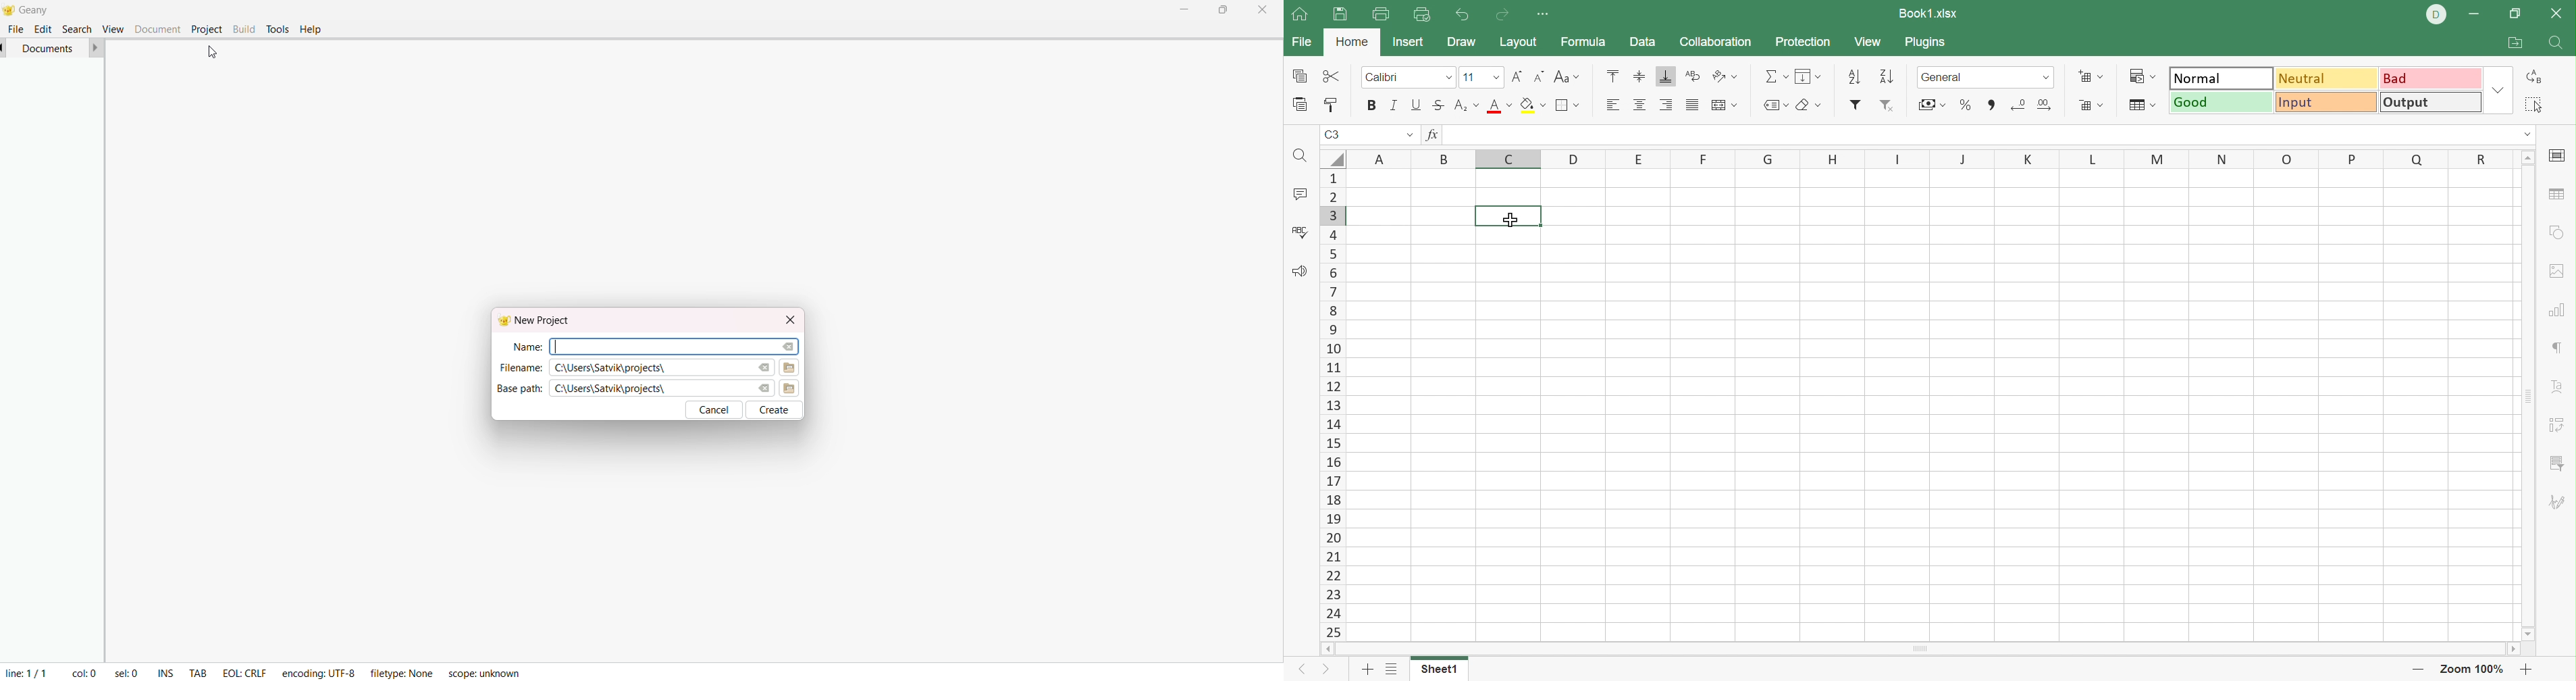  What do you see at coordinates (1774, 106) in the screenshot?
I see `Named ranges` at bounding box center [1774, 106].